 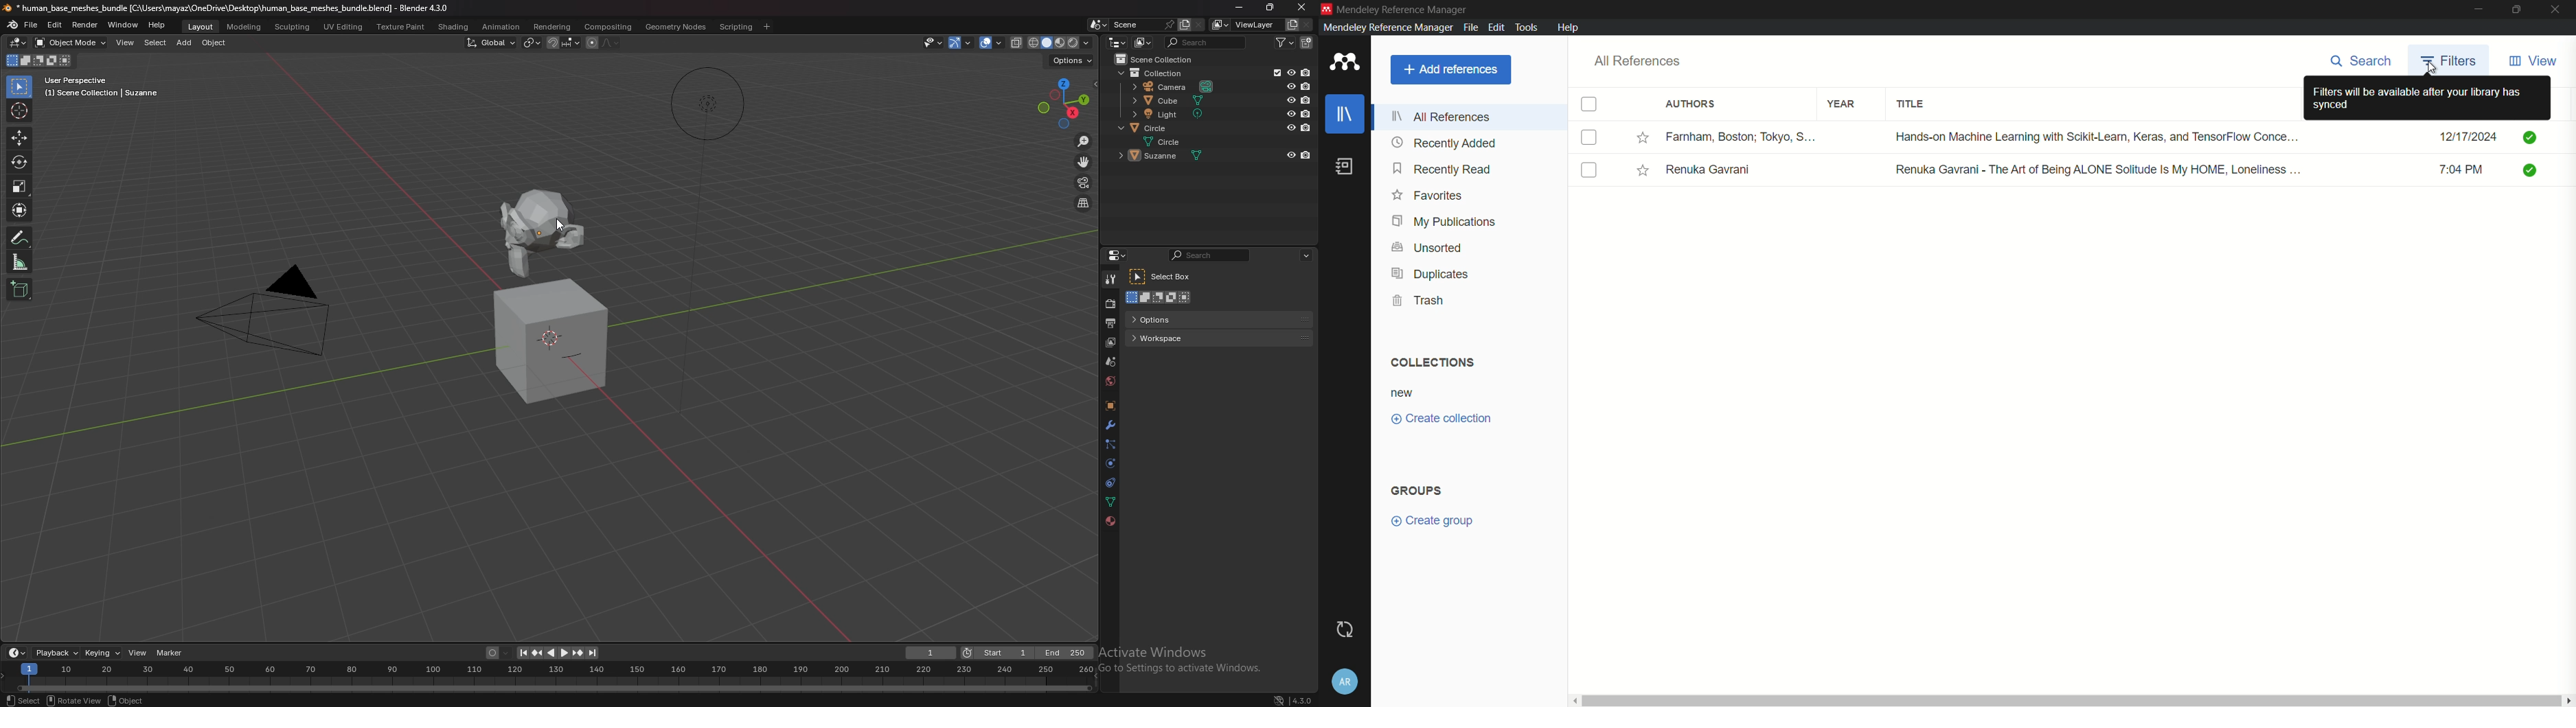 What do you see at coordinates (1110, 405) in the screenshot?
I see `object` at bounding box center [1110, 405].